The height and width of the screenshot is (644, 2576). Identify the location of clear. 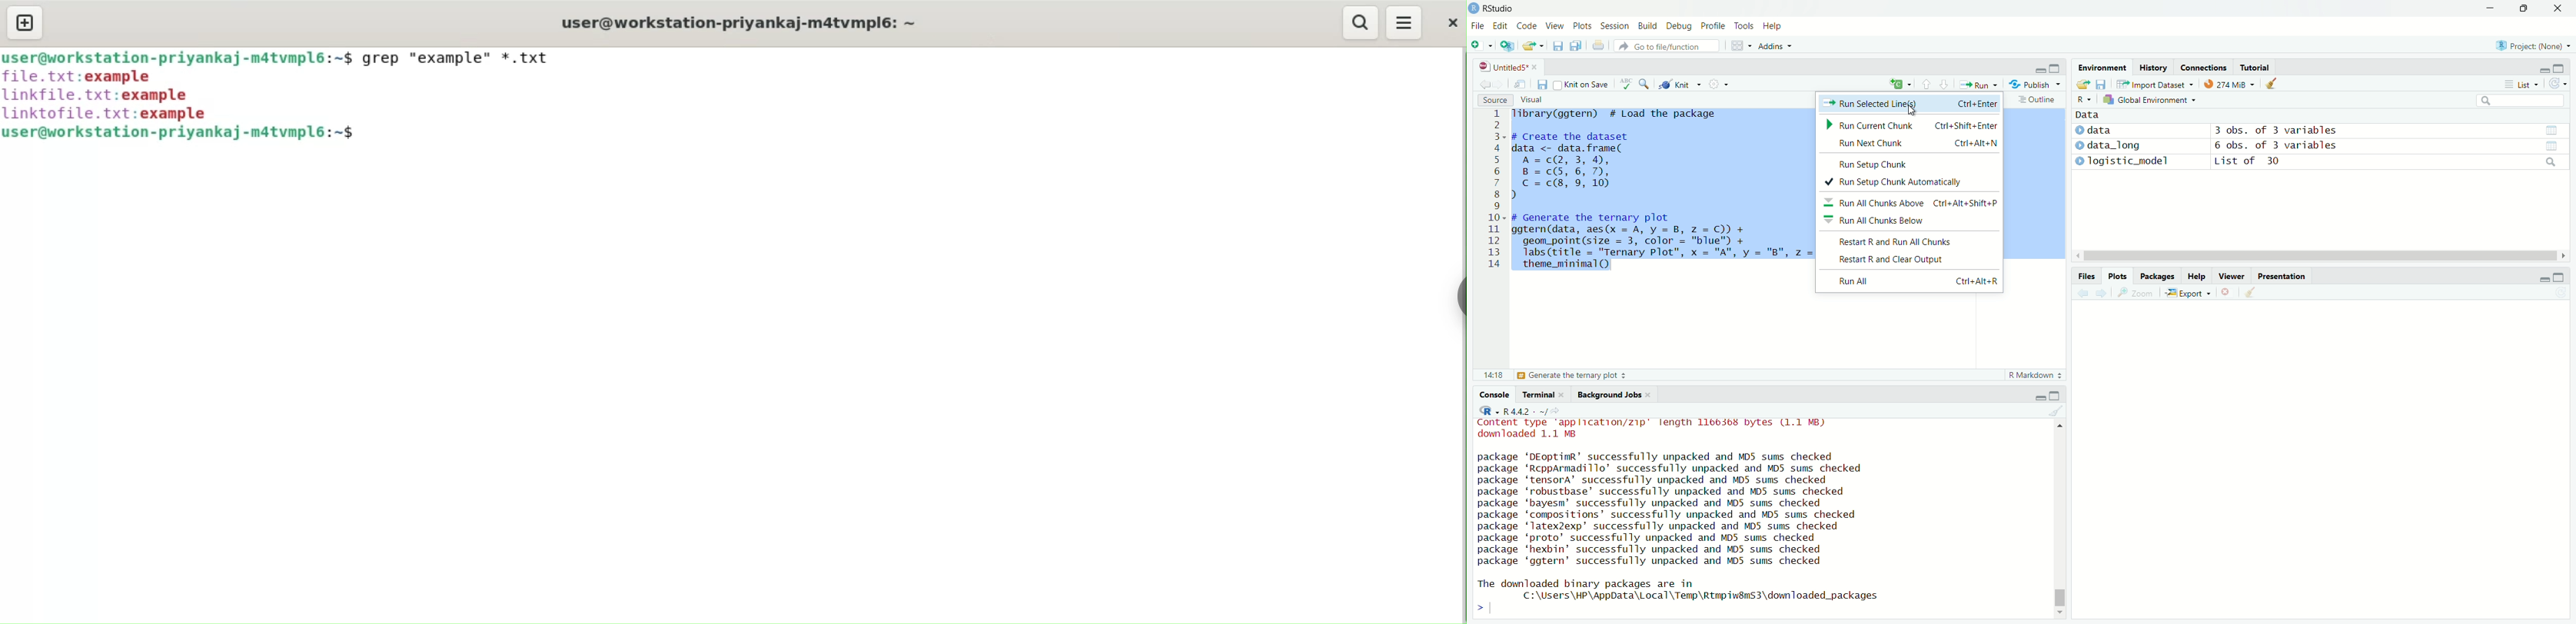
(2278, 86).